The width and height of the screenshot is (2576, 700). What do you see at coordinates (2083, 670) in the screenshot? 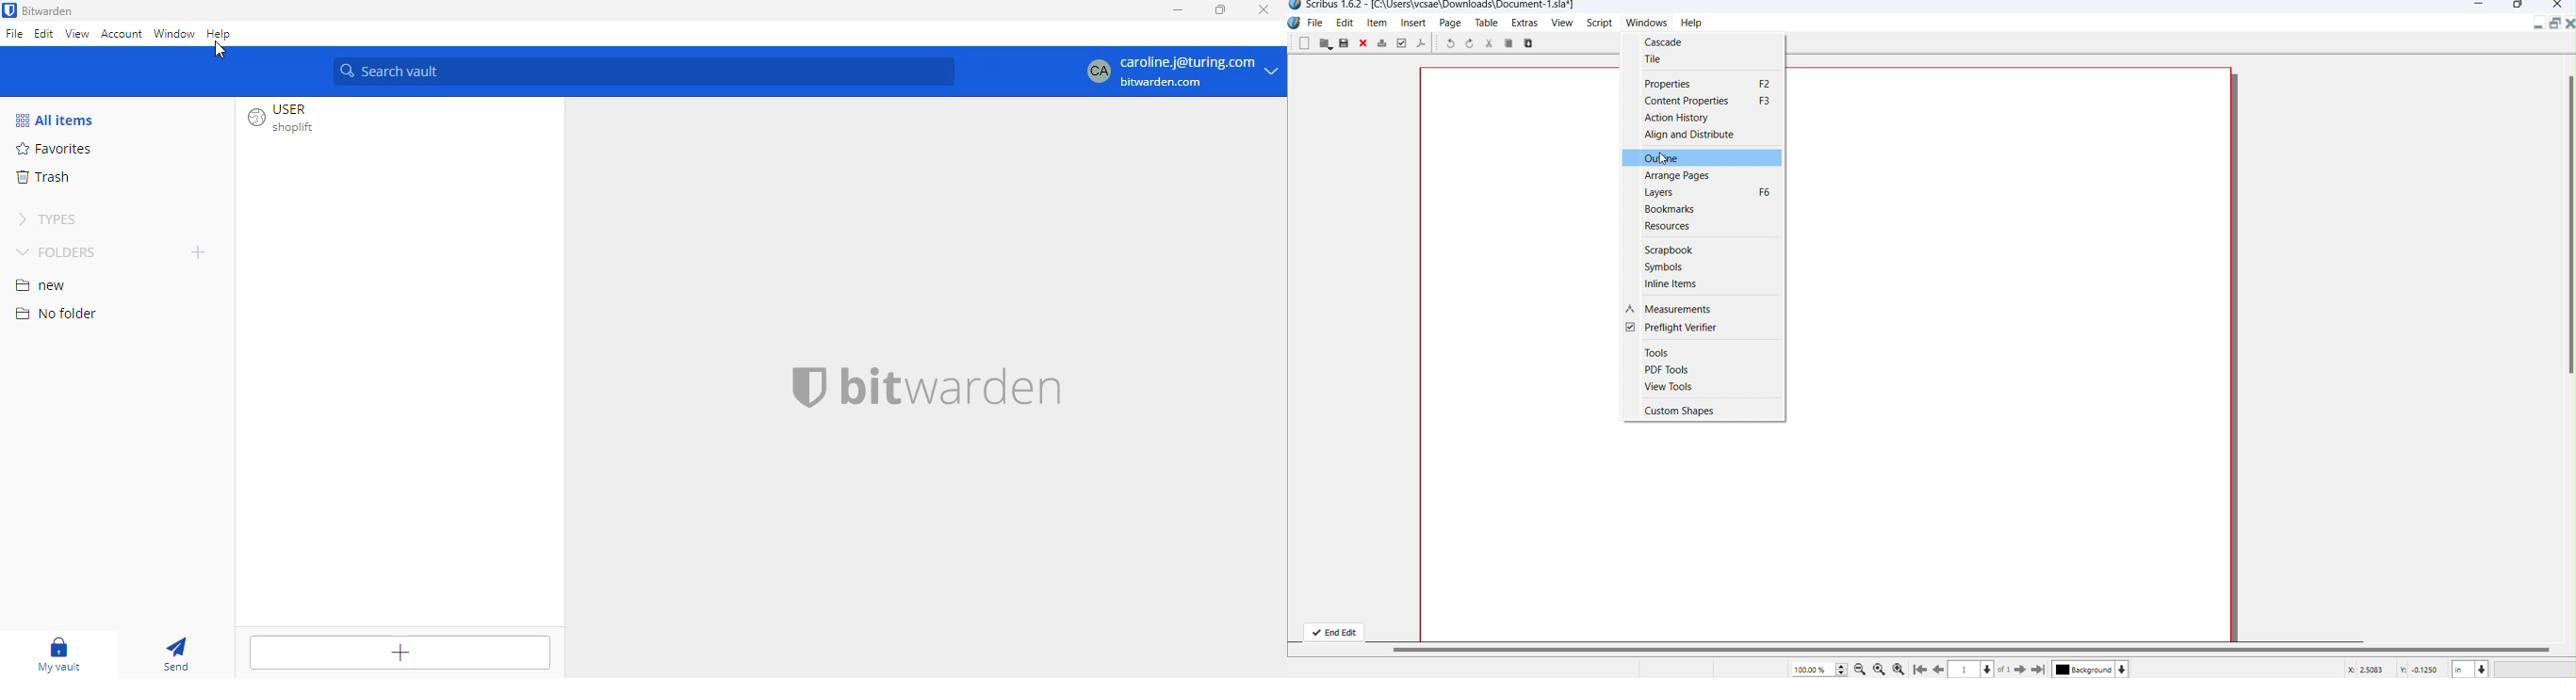
I see `background` at bounding box center [2083, 670].